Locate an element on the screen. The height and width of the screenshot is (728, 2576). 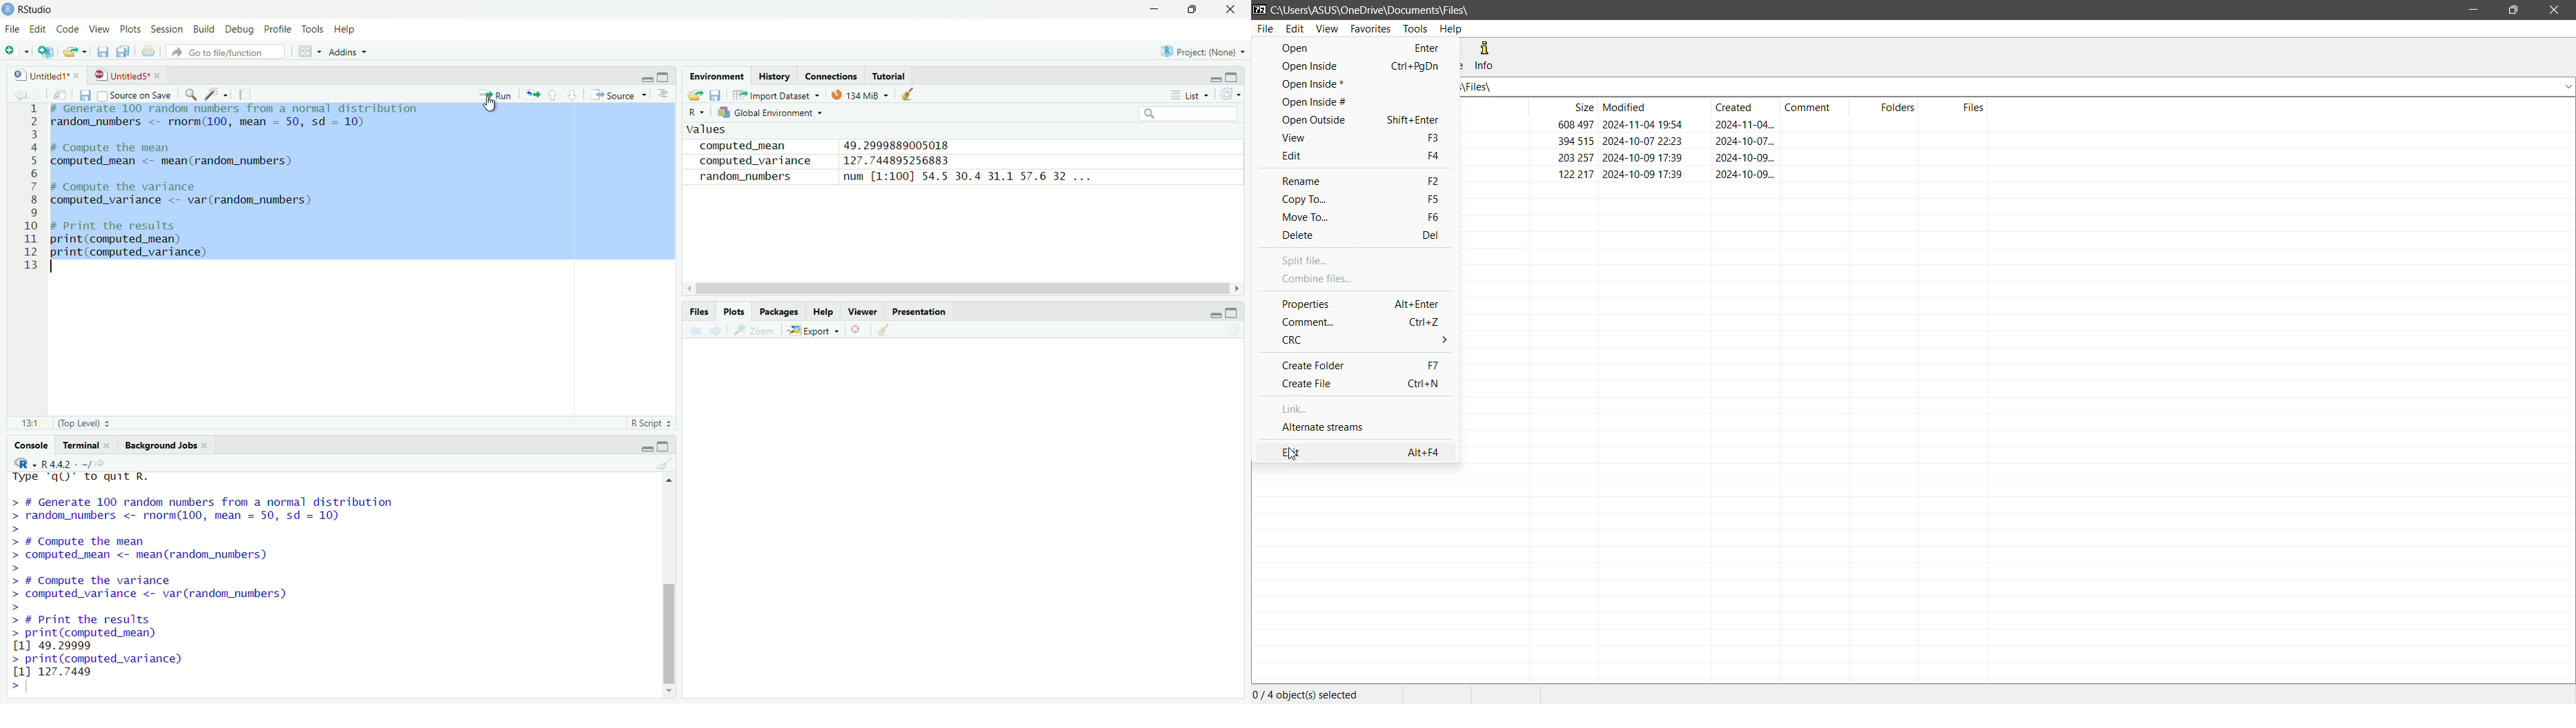
Link is located at coordinates (1301, 408).